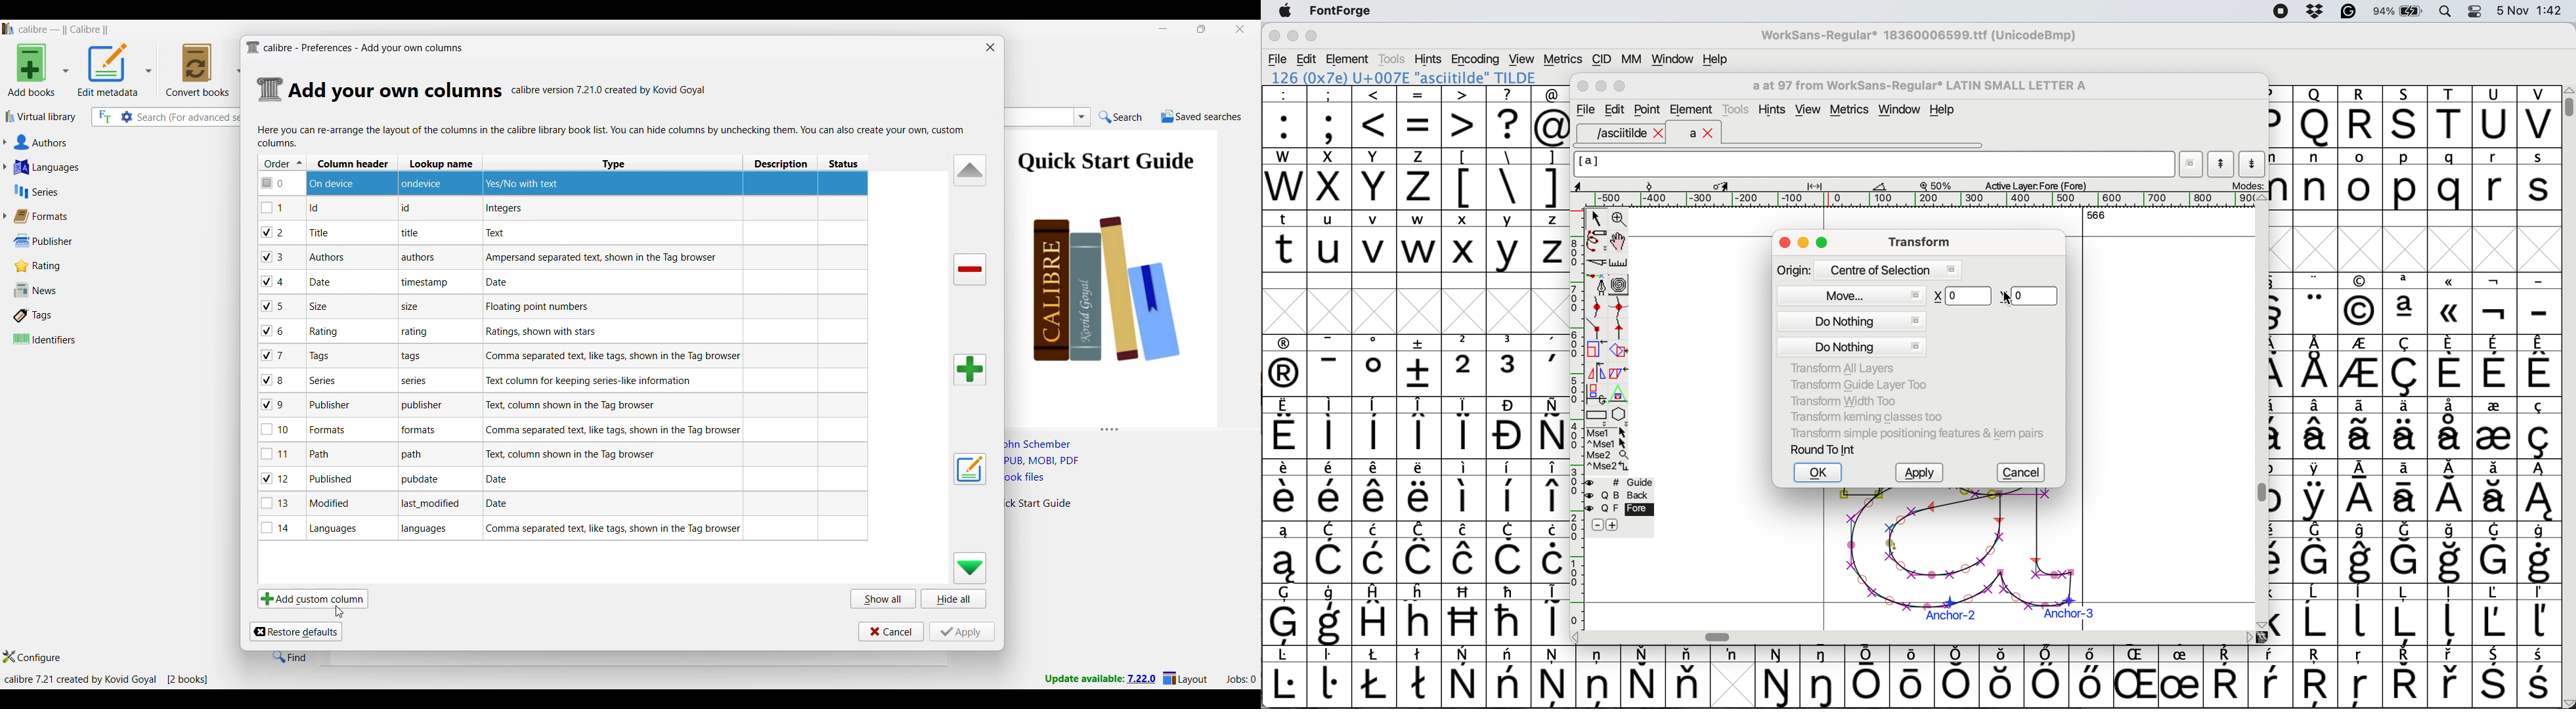 Image resolution: width=2576 pixels, height=728 pixels. Describe the element at coordinates (884, 598) in the screenshot. I see `Show all` at that location.